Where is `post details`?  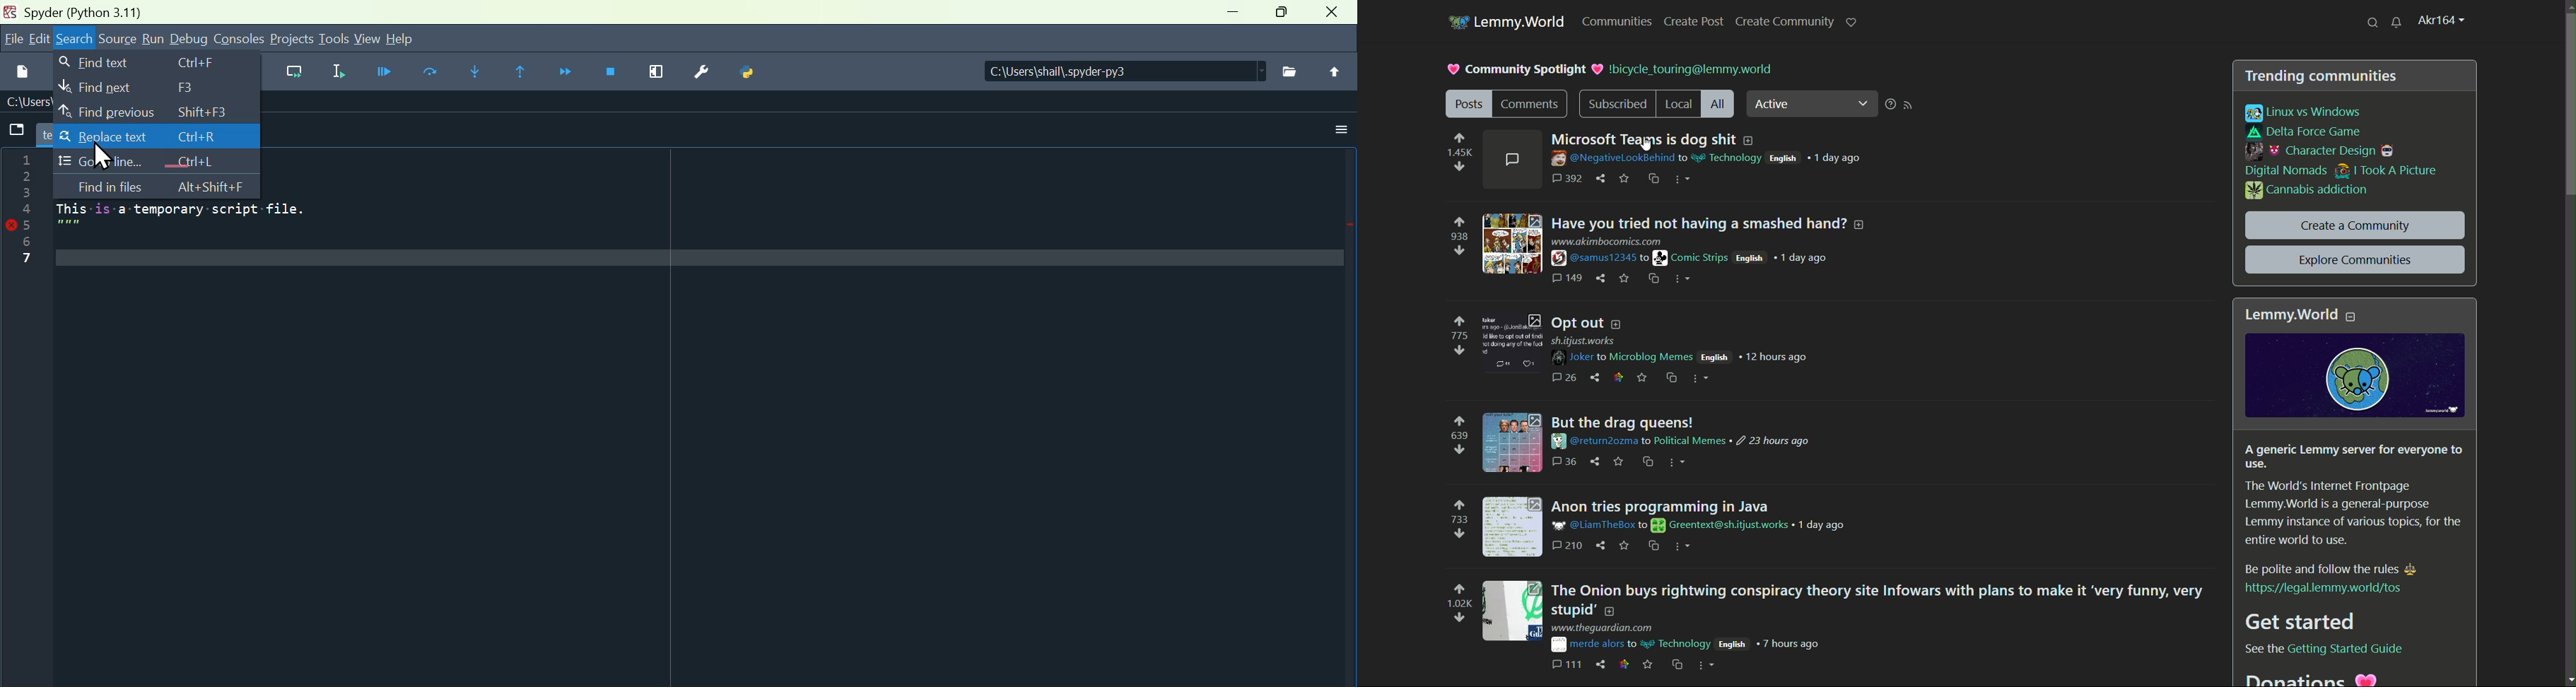
post details is located at coordinates (1687, 441).